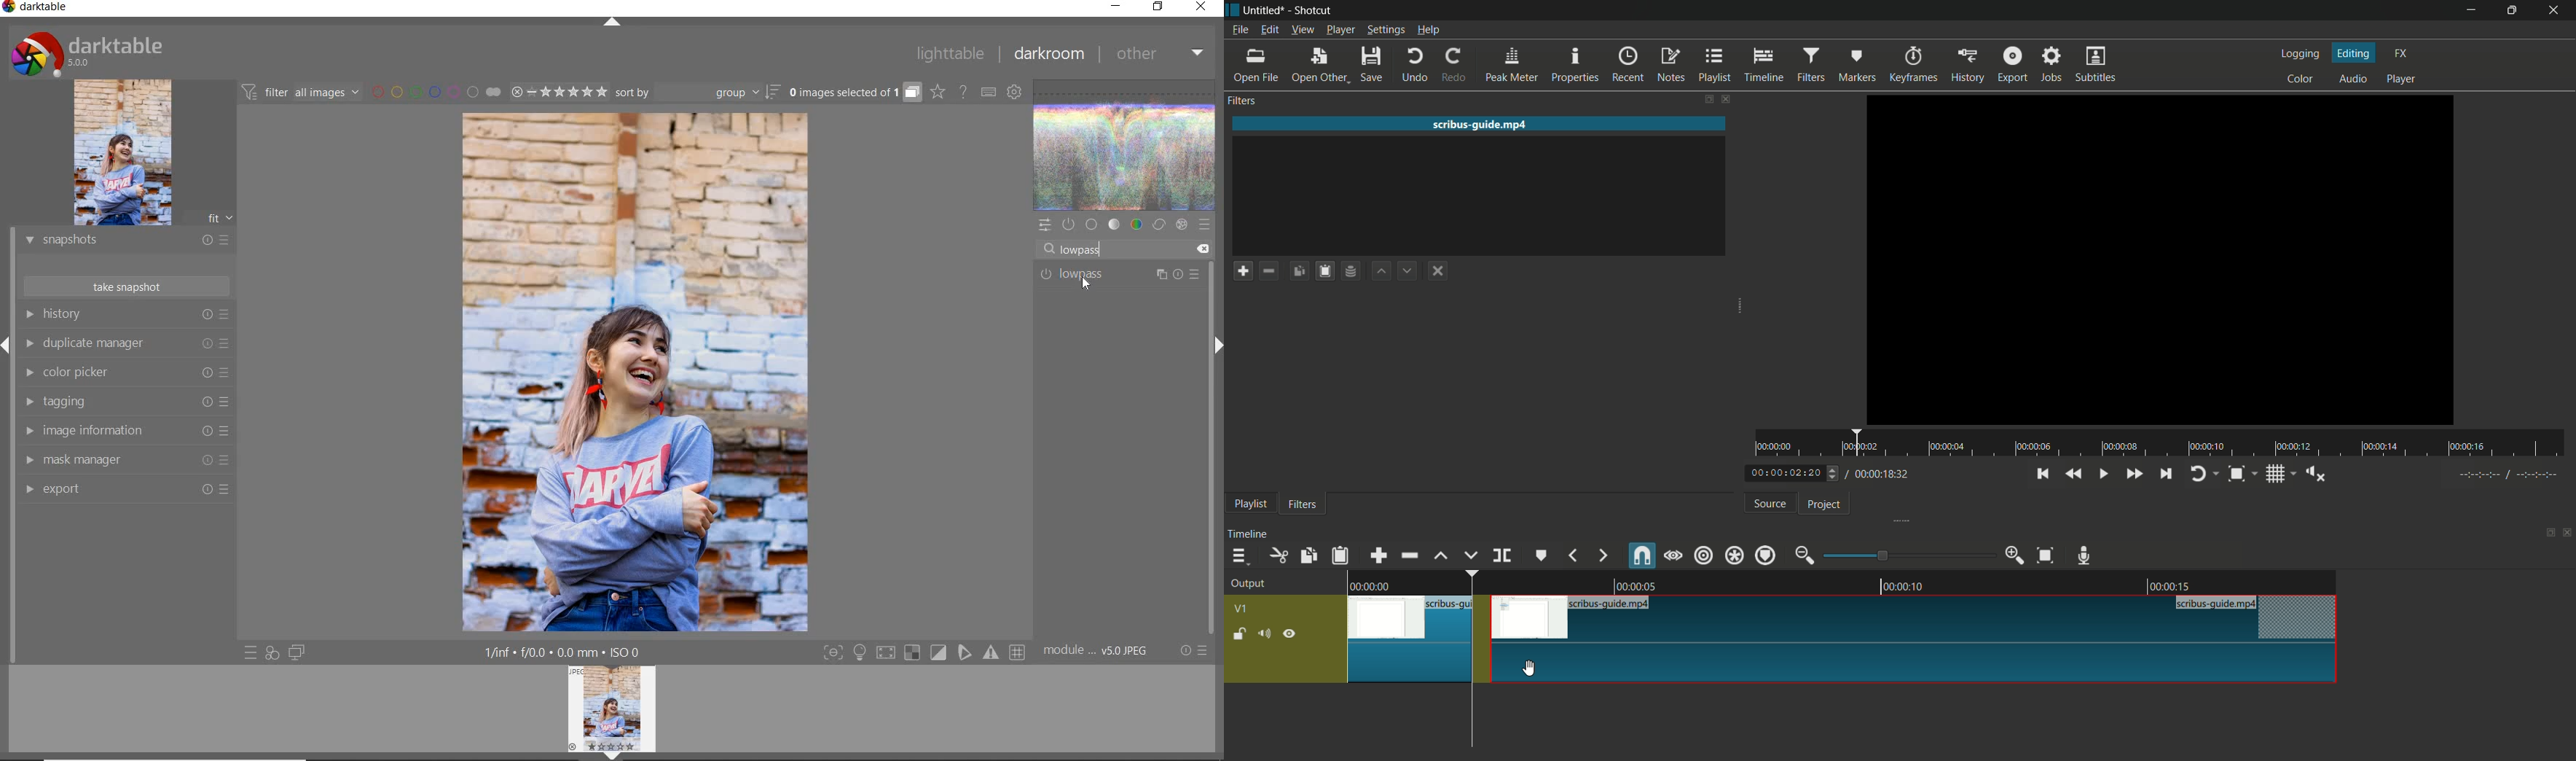 This screenshot has height=784, width=2576. Describe the element at coordinates (1136, 225) in the screenshot. I see `color` at that location.